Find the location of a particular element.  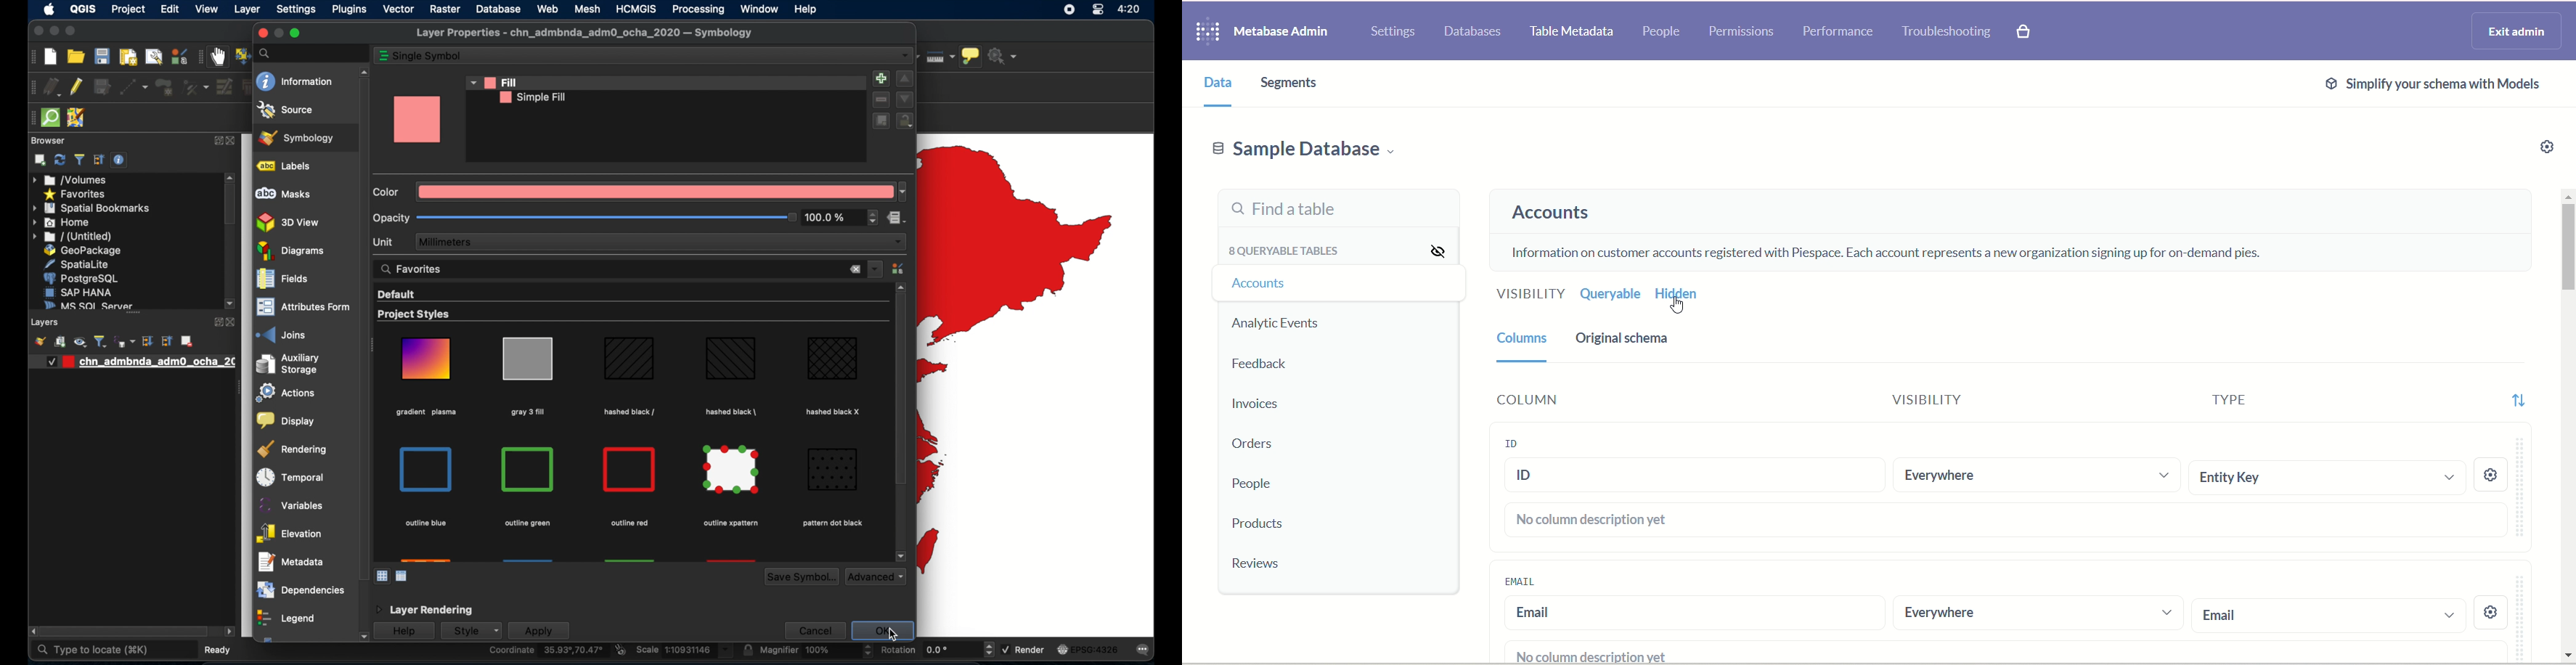

unit is located at coordinates (385, 241).